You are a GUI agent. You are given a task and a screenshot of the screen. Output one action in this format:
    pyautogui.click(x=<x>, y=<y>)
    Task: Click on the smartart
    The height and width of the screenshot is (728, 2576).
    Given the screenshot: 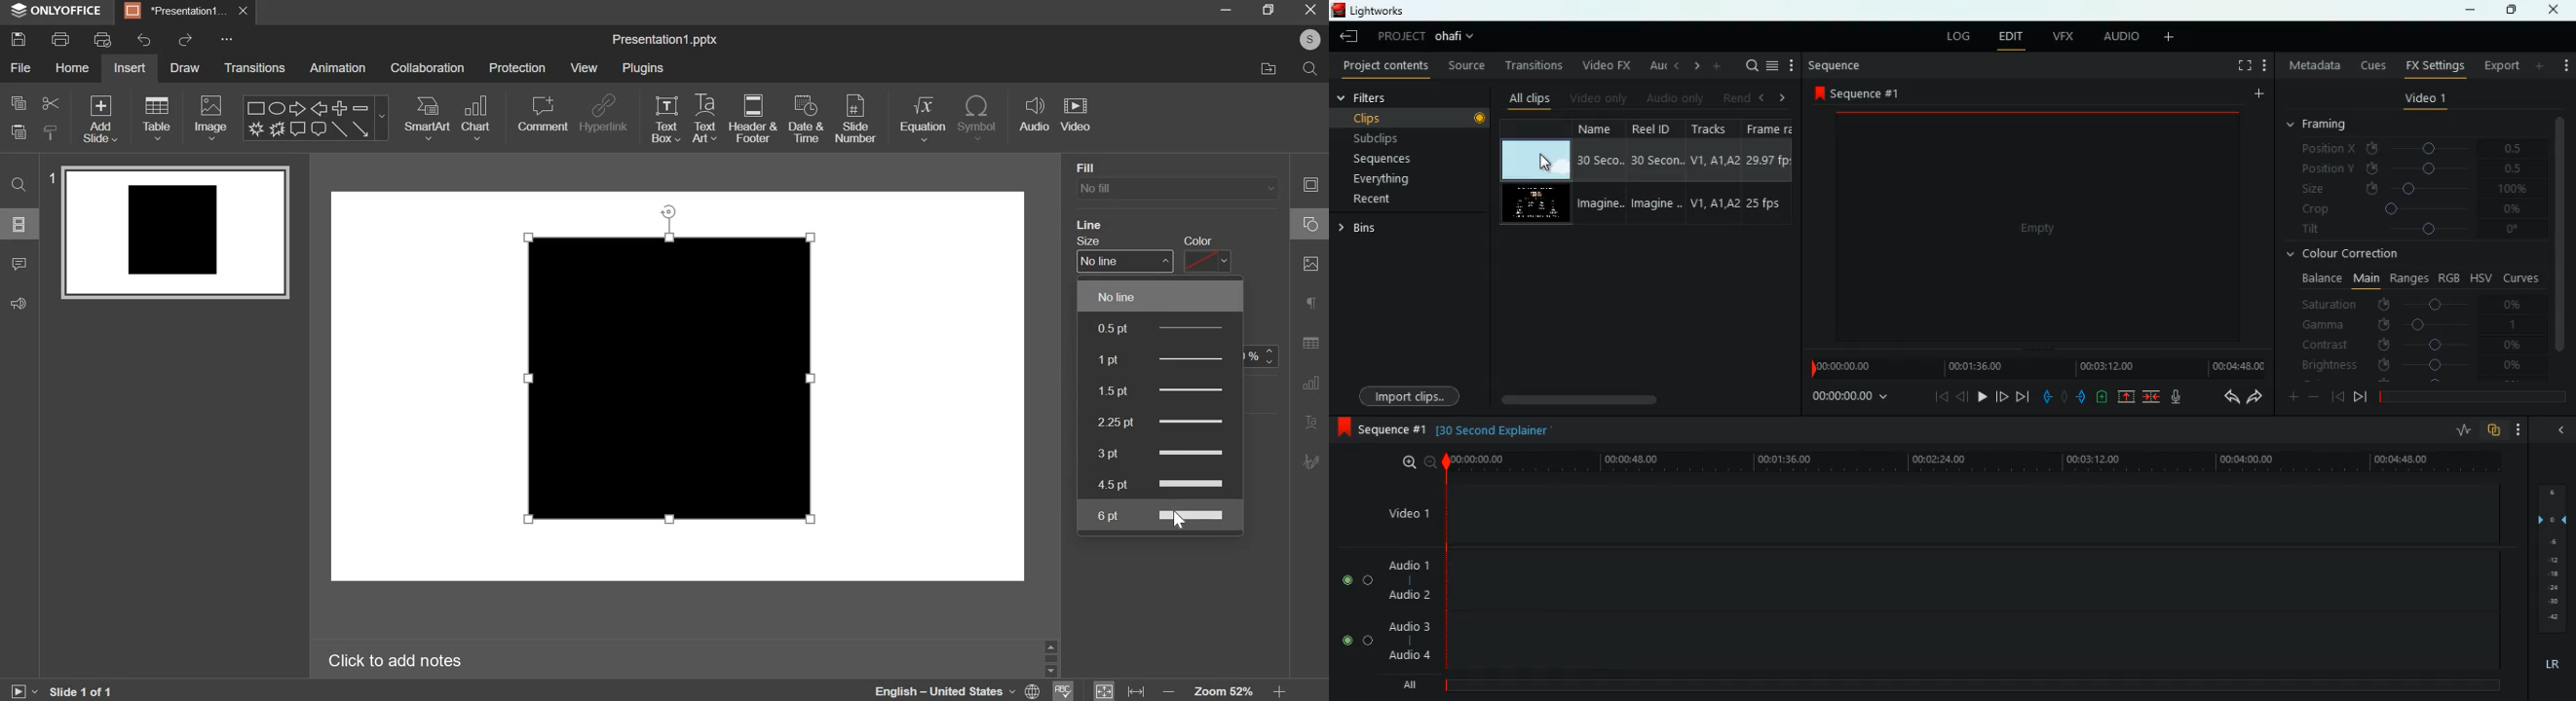 What is the action you would take?
    pyautogui.click(x=428, y=118)
    